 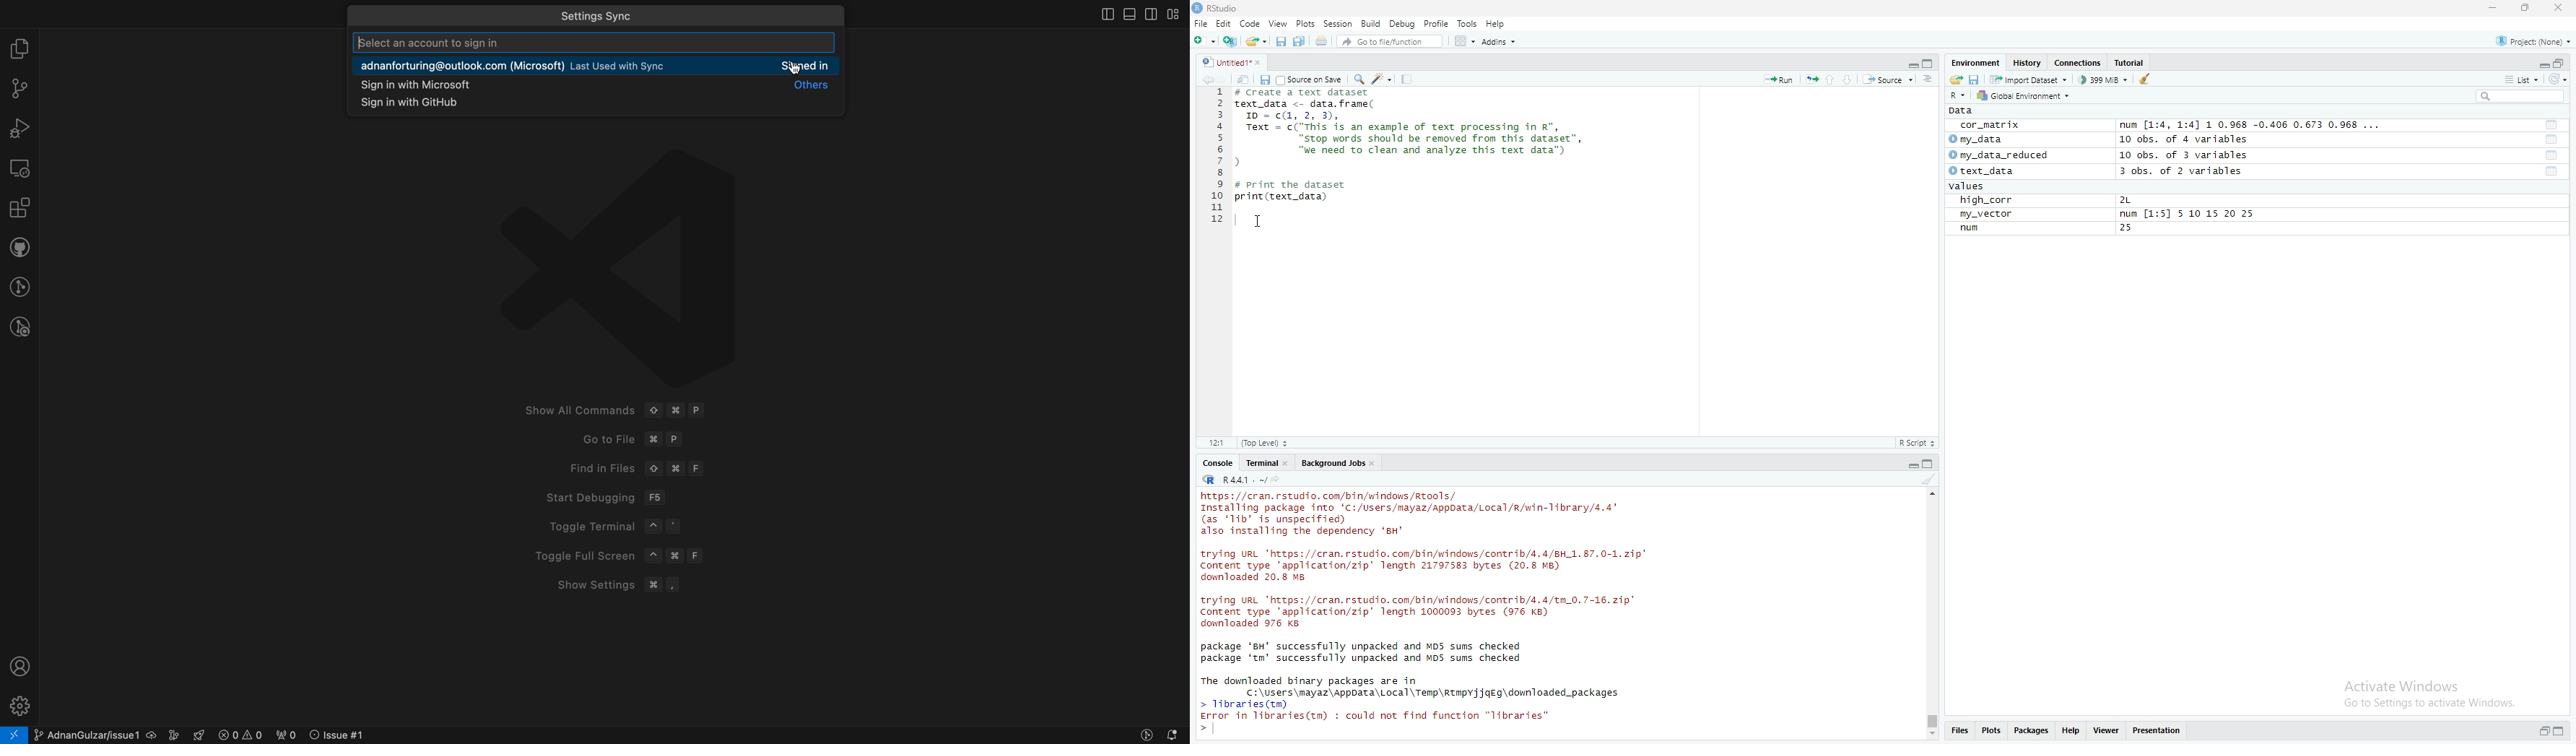 I want to click on find/replace, so click(x=1358, y=78).